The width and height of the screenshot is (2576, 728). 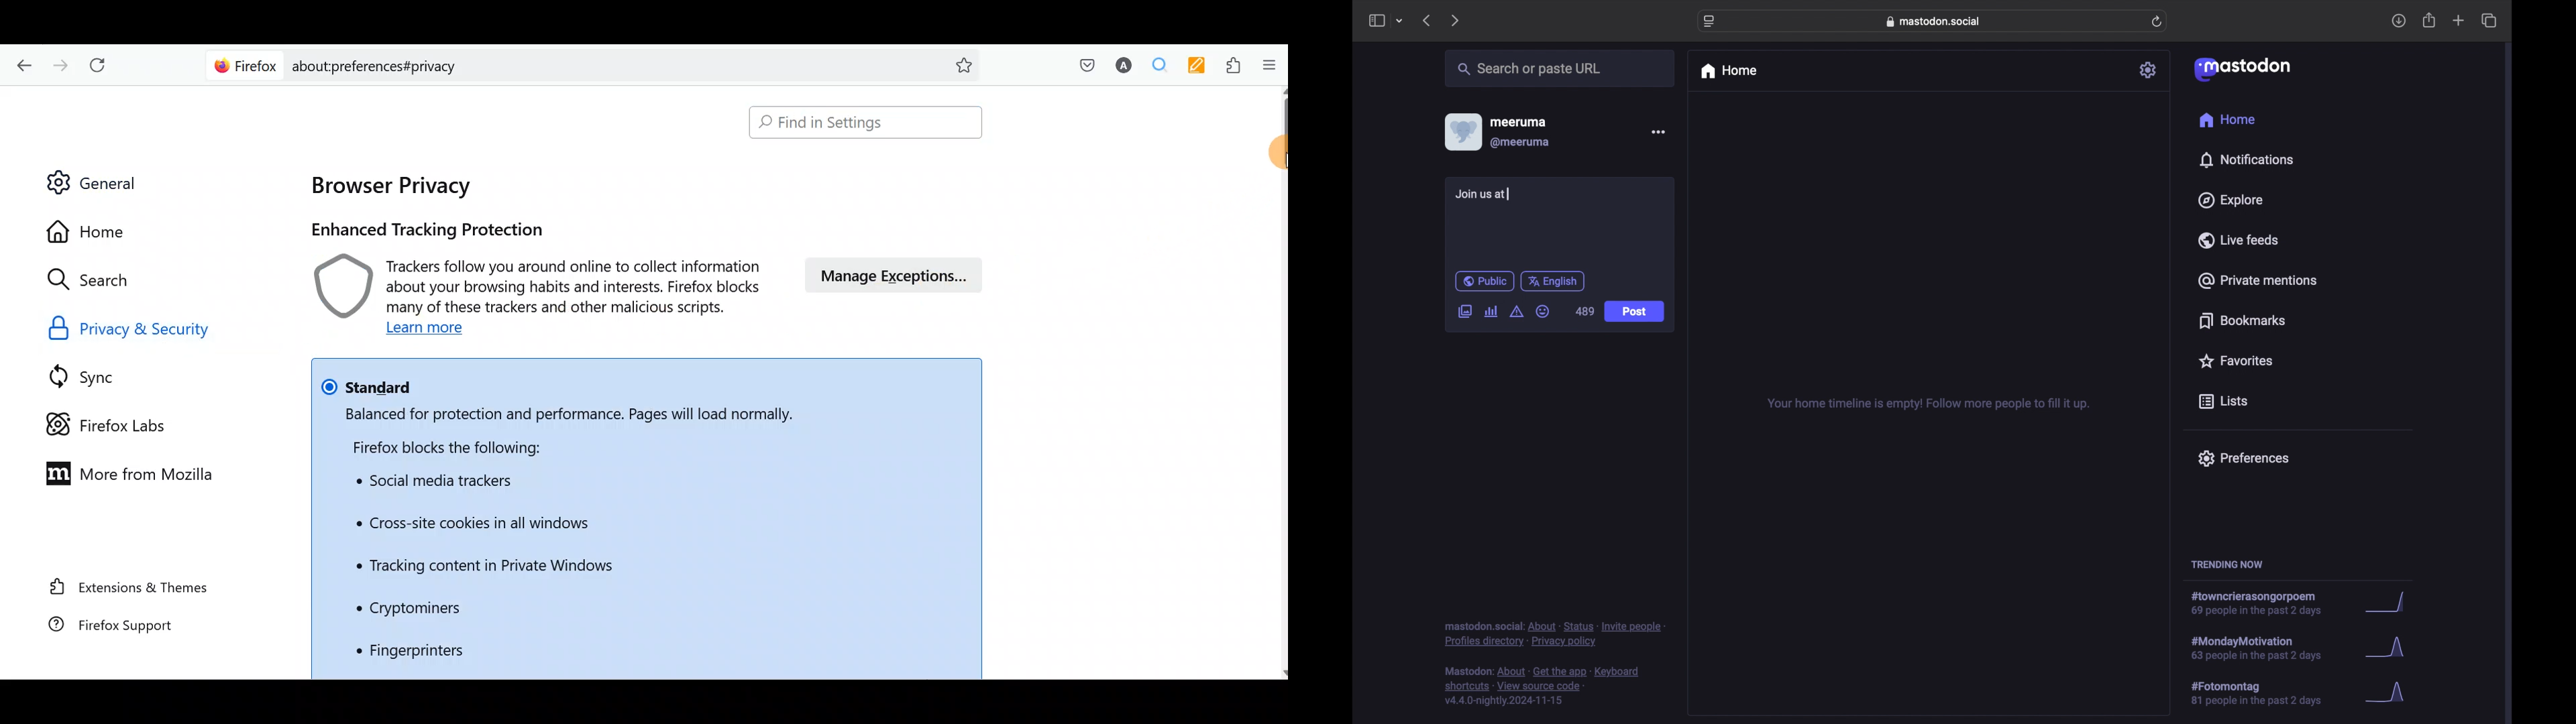 What do you see at coordinates (2226, 564) in the screenshot?
I see `trending now` at bounding box center [2226, 564].